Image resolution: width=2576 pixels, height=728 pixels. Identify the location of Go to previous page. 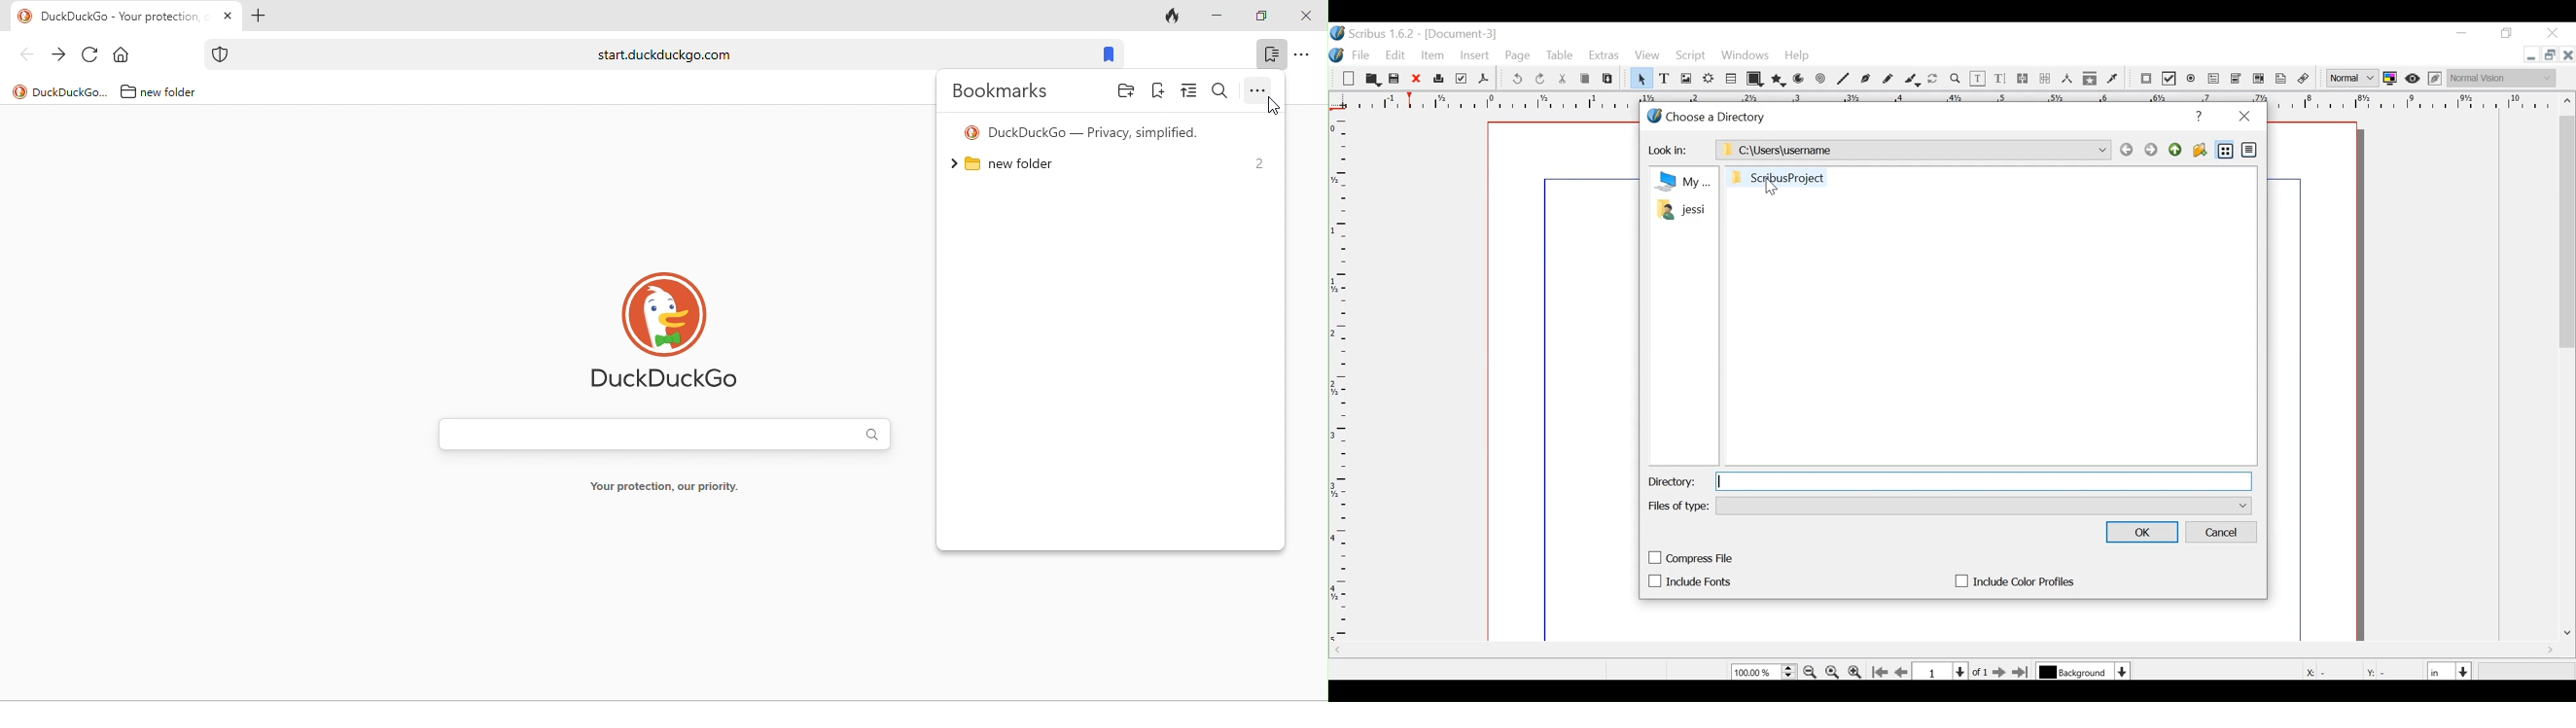
(1903, 672).